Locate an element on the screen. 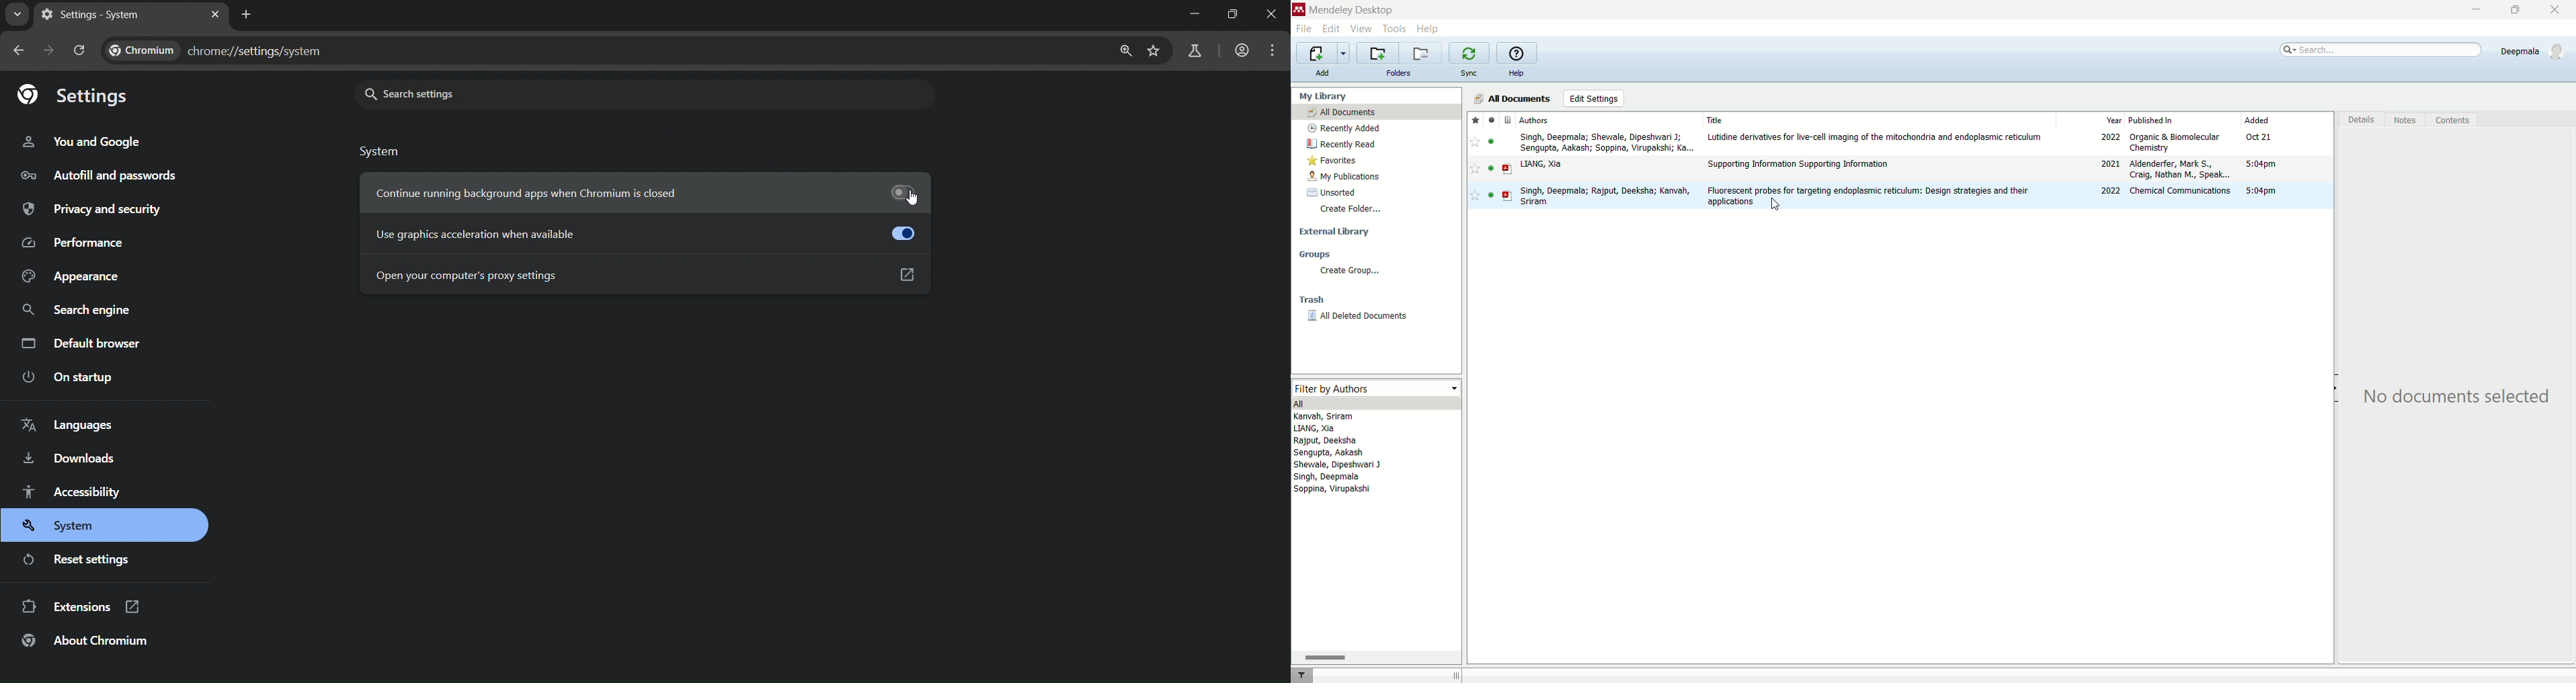 The image size is (2576, 700). Chemical communications is located at coordinates (2179, 190).